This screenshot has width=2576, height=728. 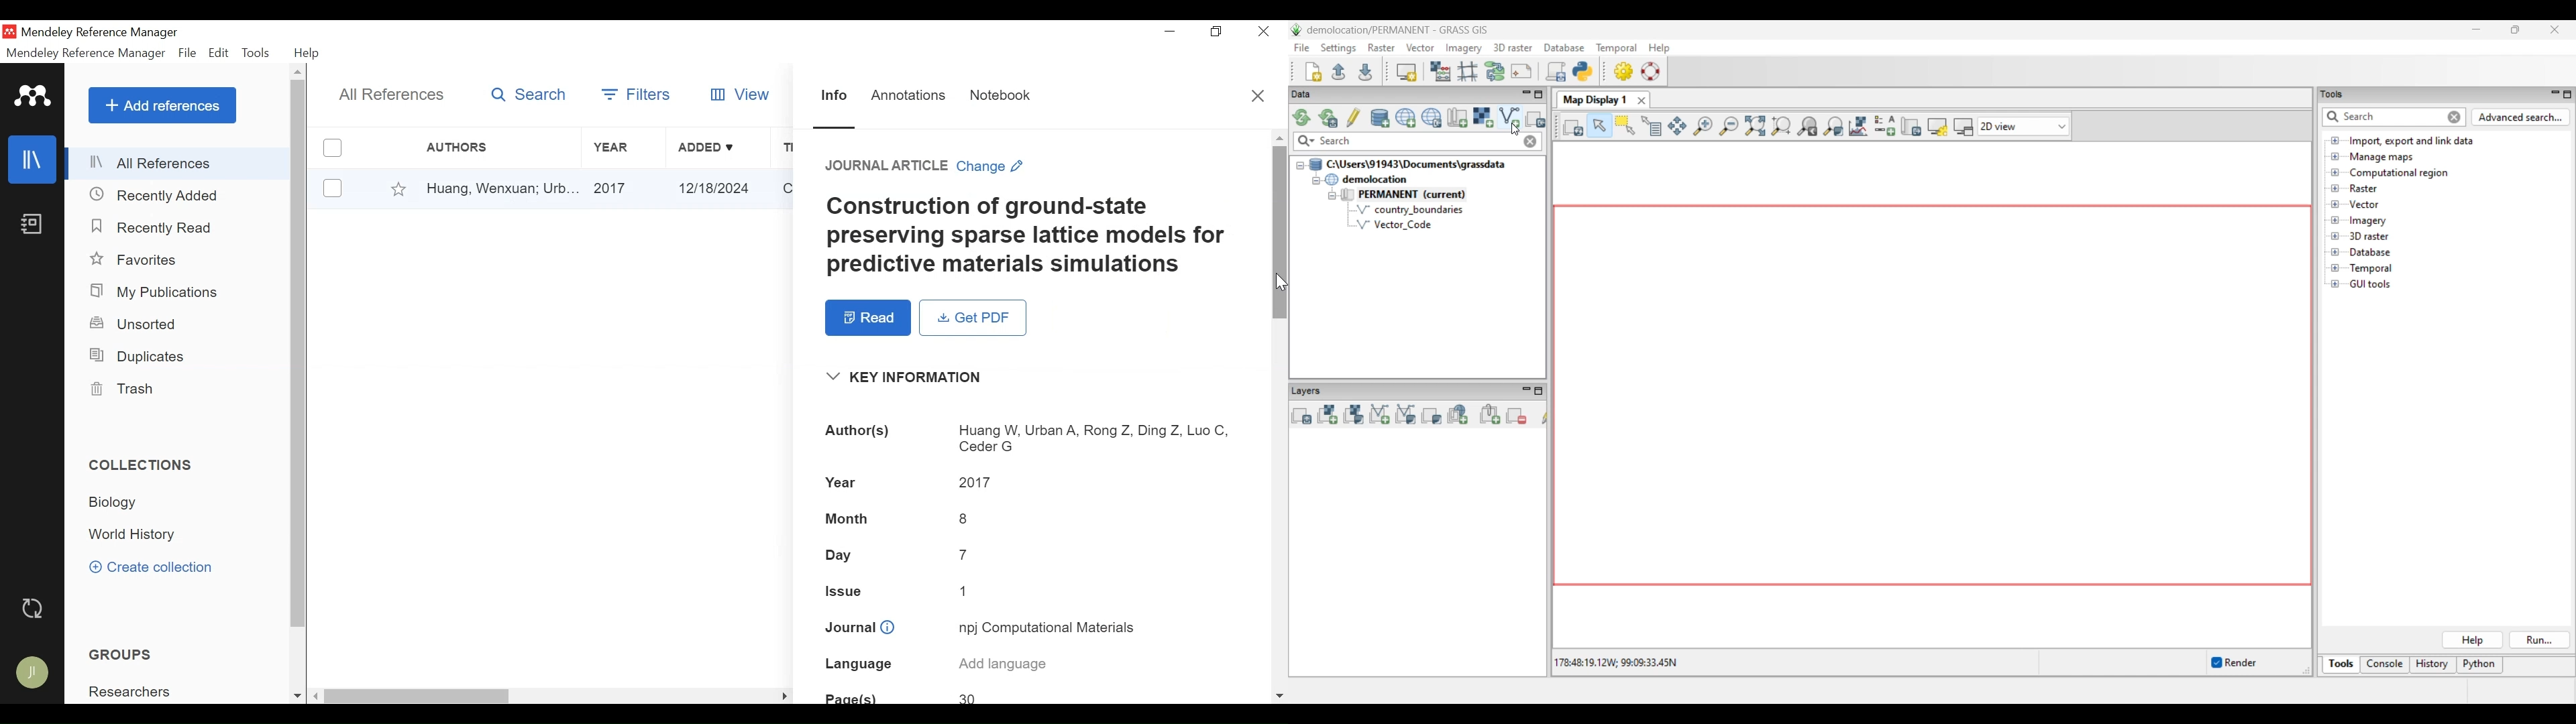 What do you see at coordinates (1279, 137) in the screenshot?
I see `Scroll up` at bounding box center [1279, 137].